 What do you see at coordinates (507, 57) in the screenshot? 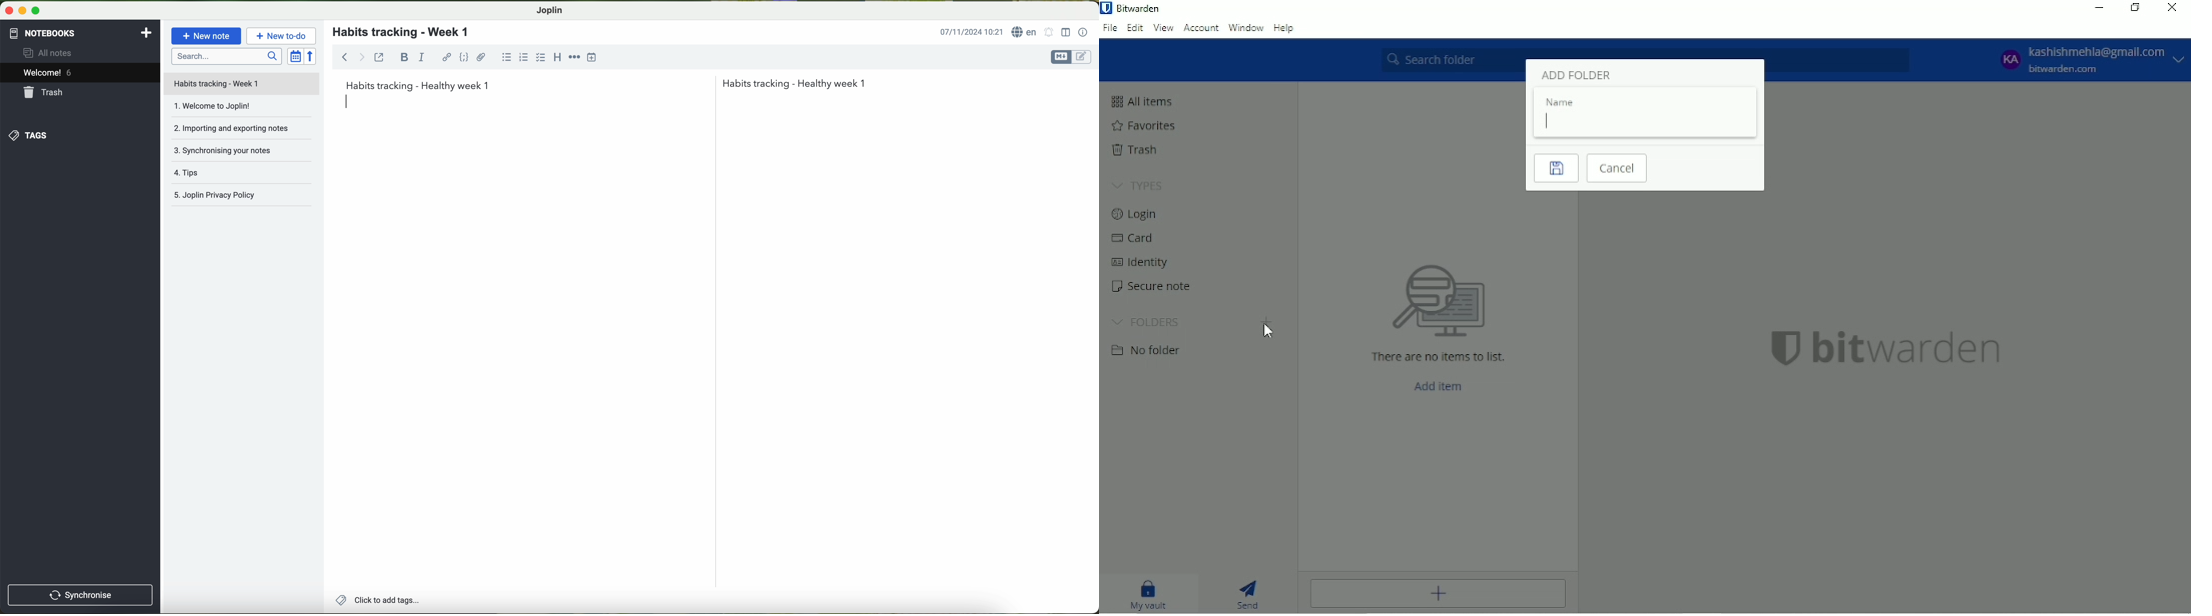
I see `bulleted list` at bounding box center [507, 57].